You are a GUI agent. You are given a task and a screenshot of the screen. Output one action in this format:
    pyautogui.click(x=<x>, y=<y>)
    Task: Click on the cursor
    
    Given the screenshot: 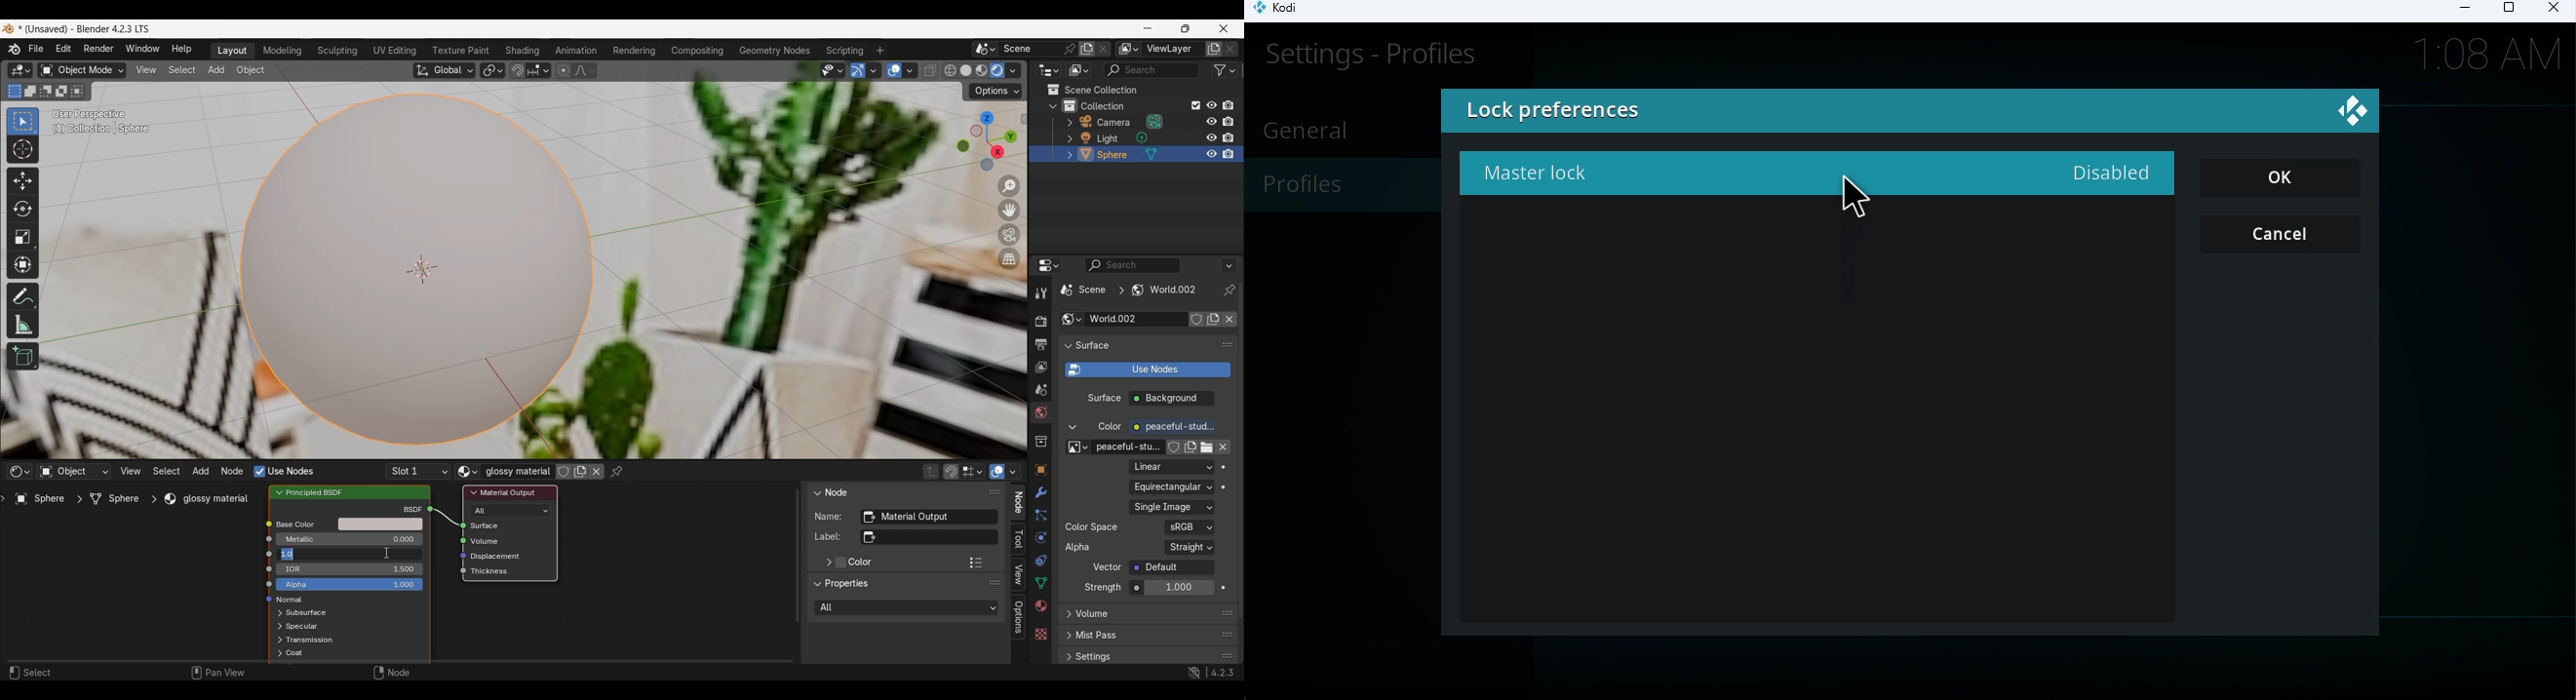 What is the action you would take?
    pyautogui.click(x=1862, y=203)
    